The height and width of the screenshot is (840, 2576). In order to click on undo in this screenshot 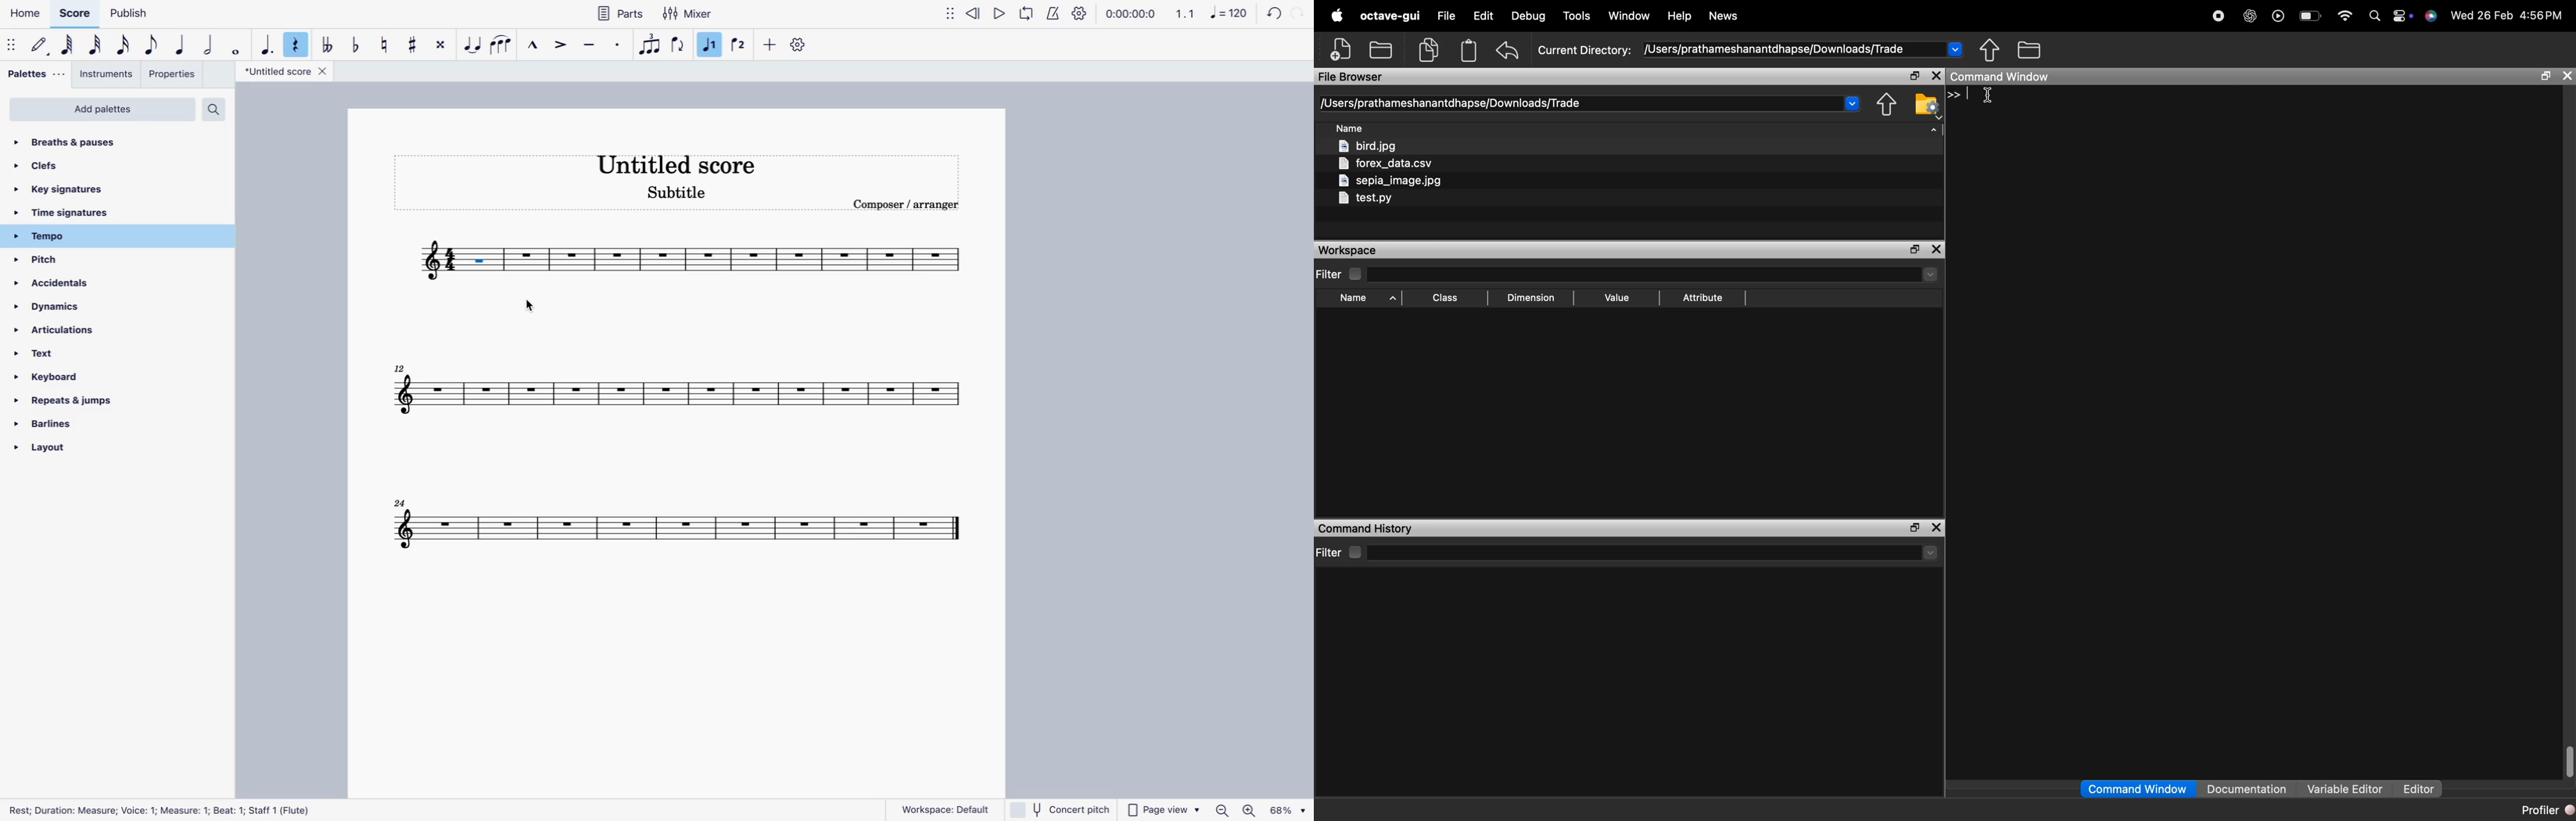, I will do `click(1509, 50)`.